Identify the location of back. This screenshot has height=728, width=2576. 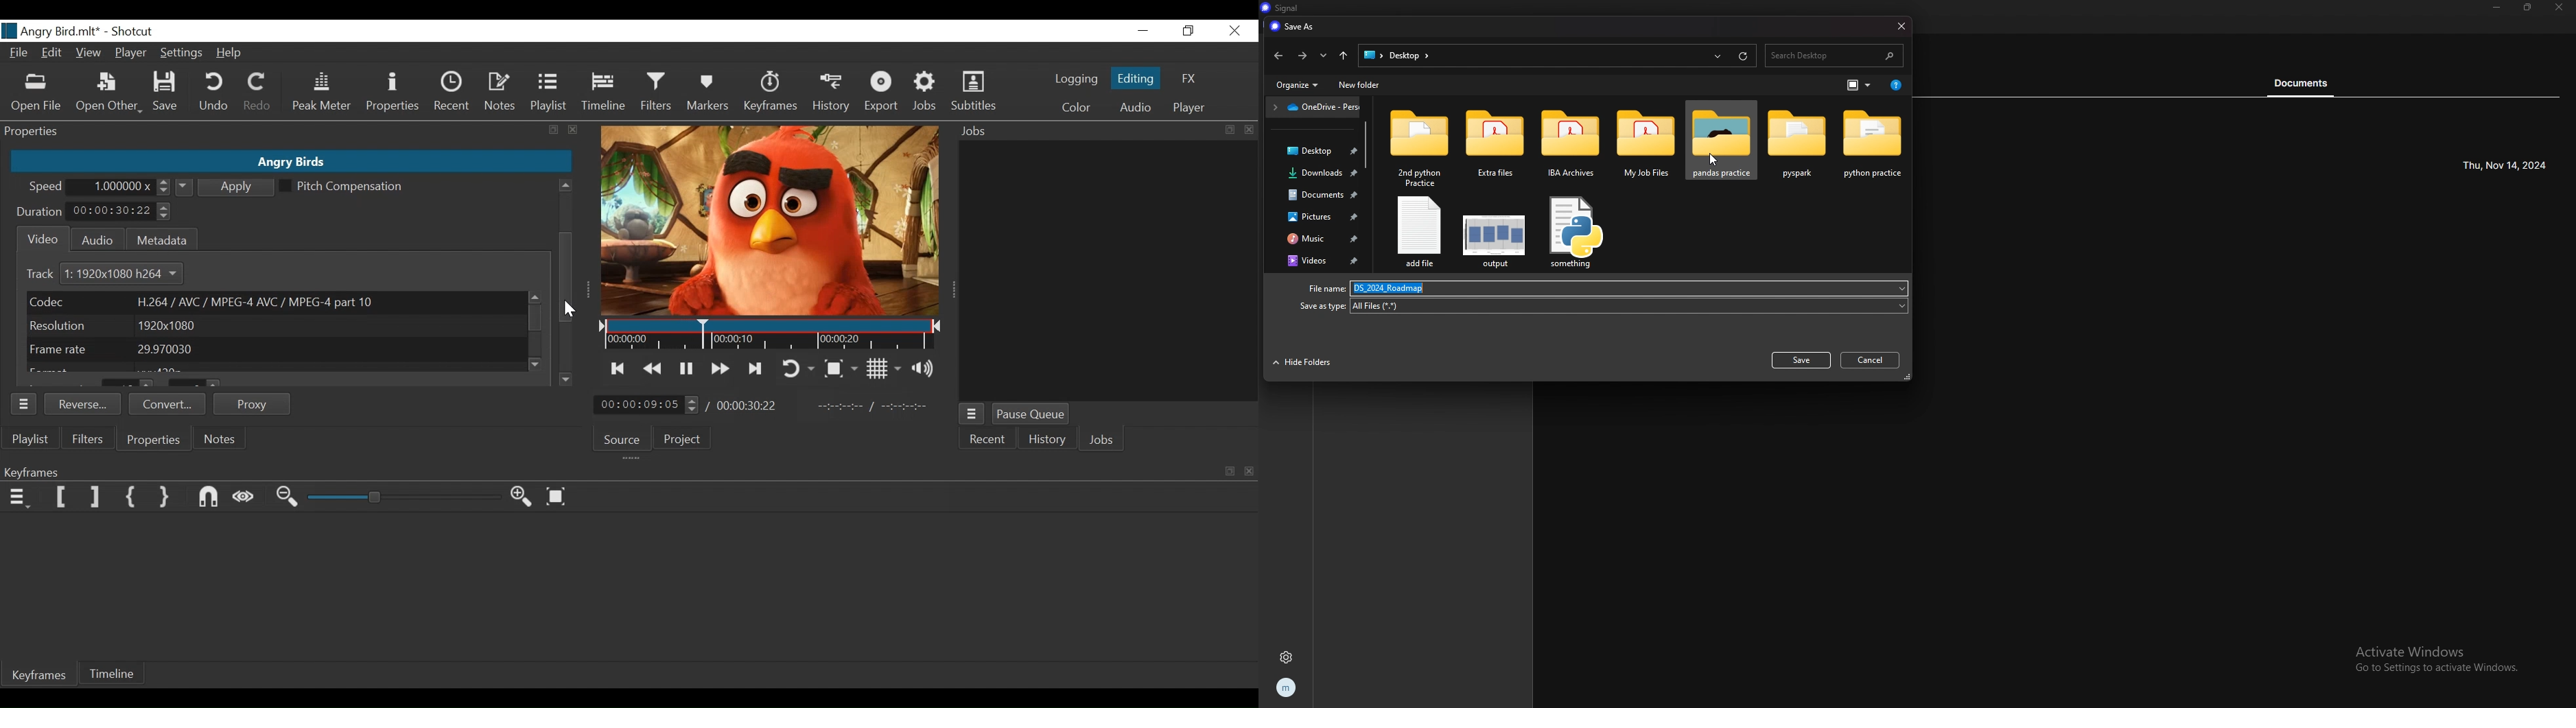
(1277, 56).